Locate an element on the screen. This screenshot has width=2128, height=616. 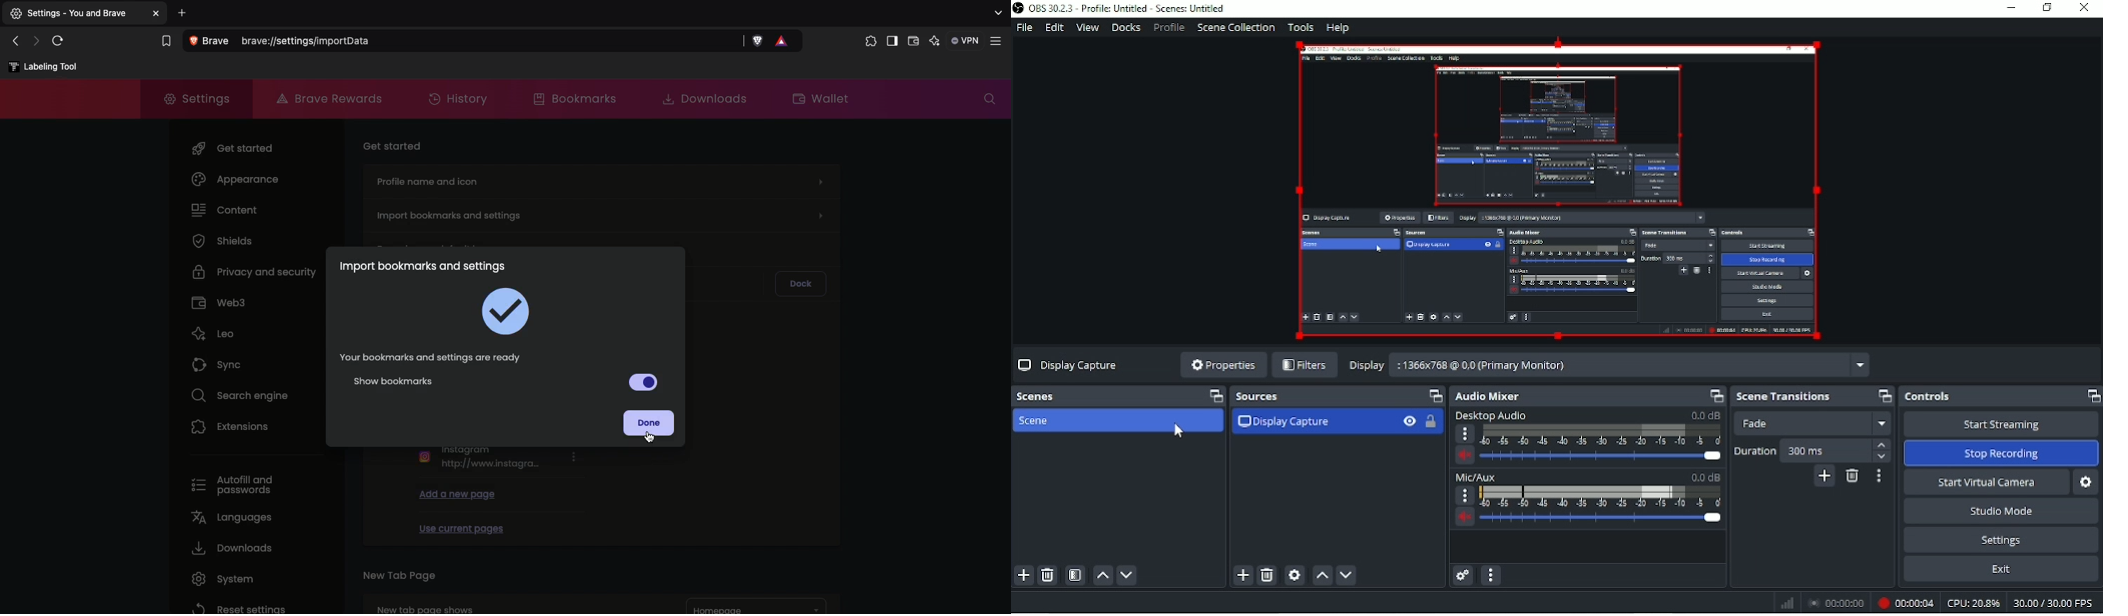
Move scene down is located at coordinates (1128, 575).